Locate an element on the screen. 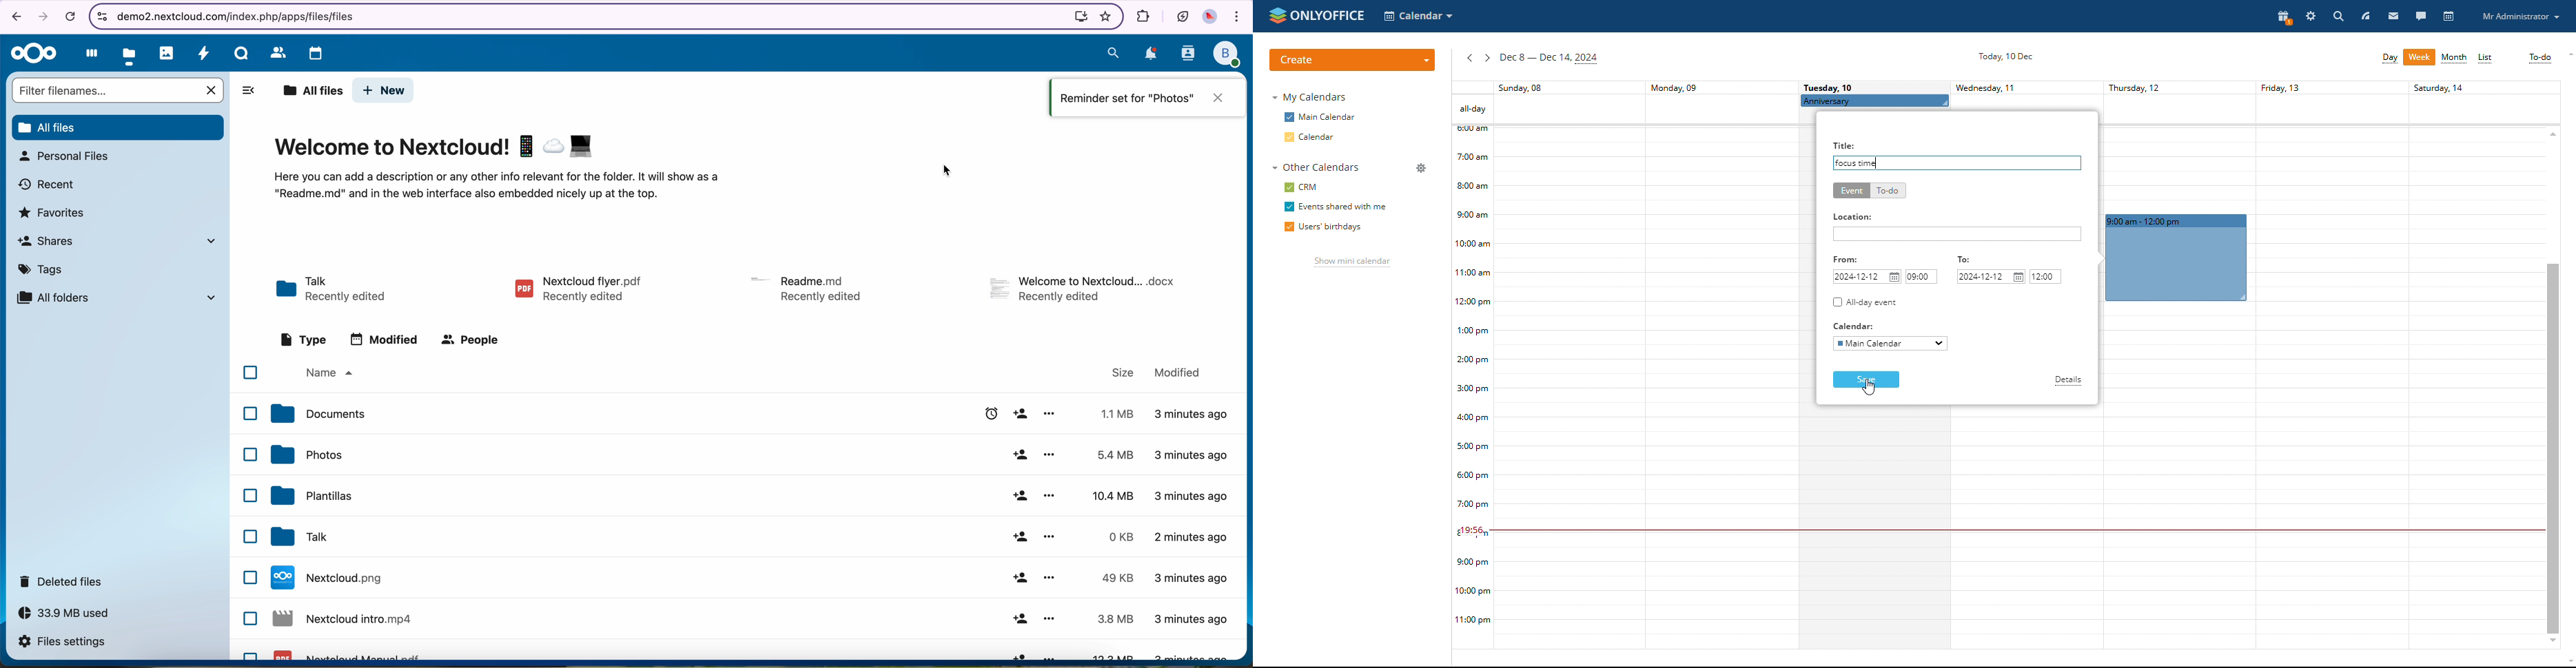  modified is located at coordinates (1179, 372).